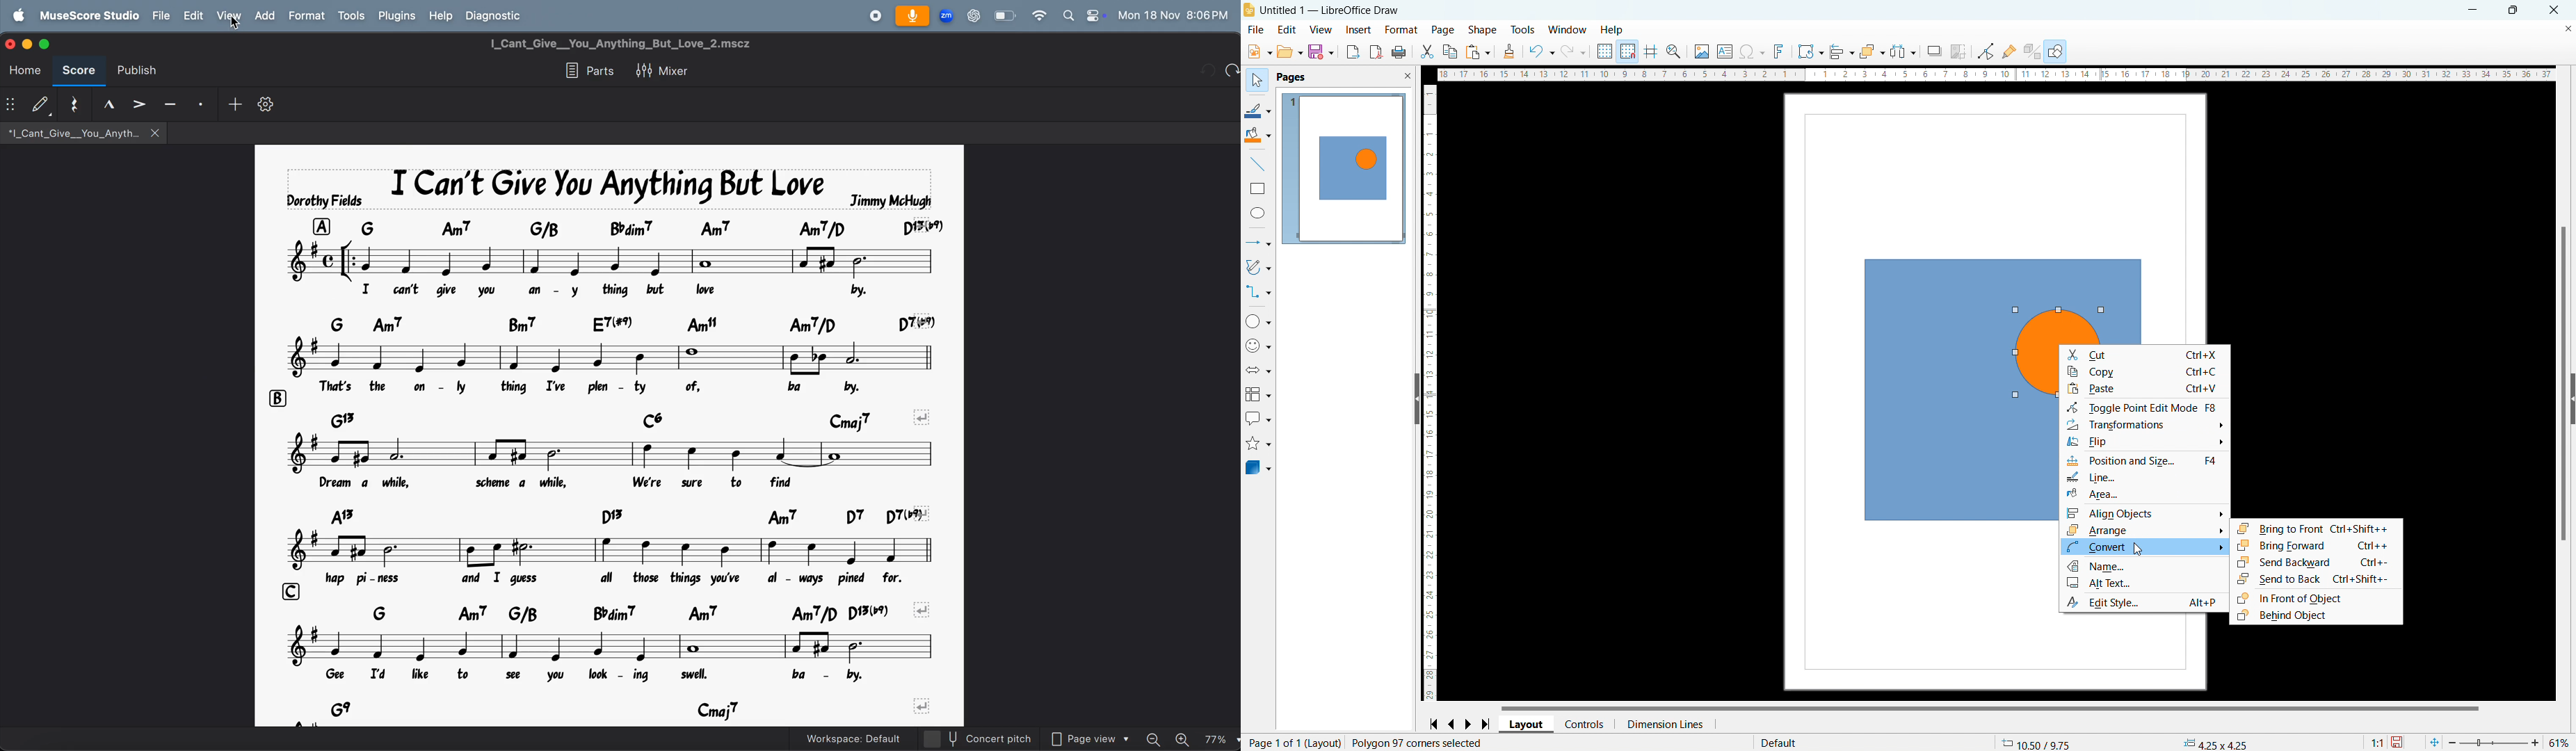 The height and width of the screenshot is (756, 2576). What do you see at coordinates (1258, 111) in the screenshot?
I see `line color` at bounding box center [1258, 111].